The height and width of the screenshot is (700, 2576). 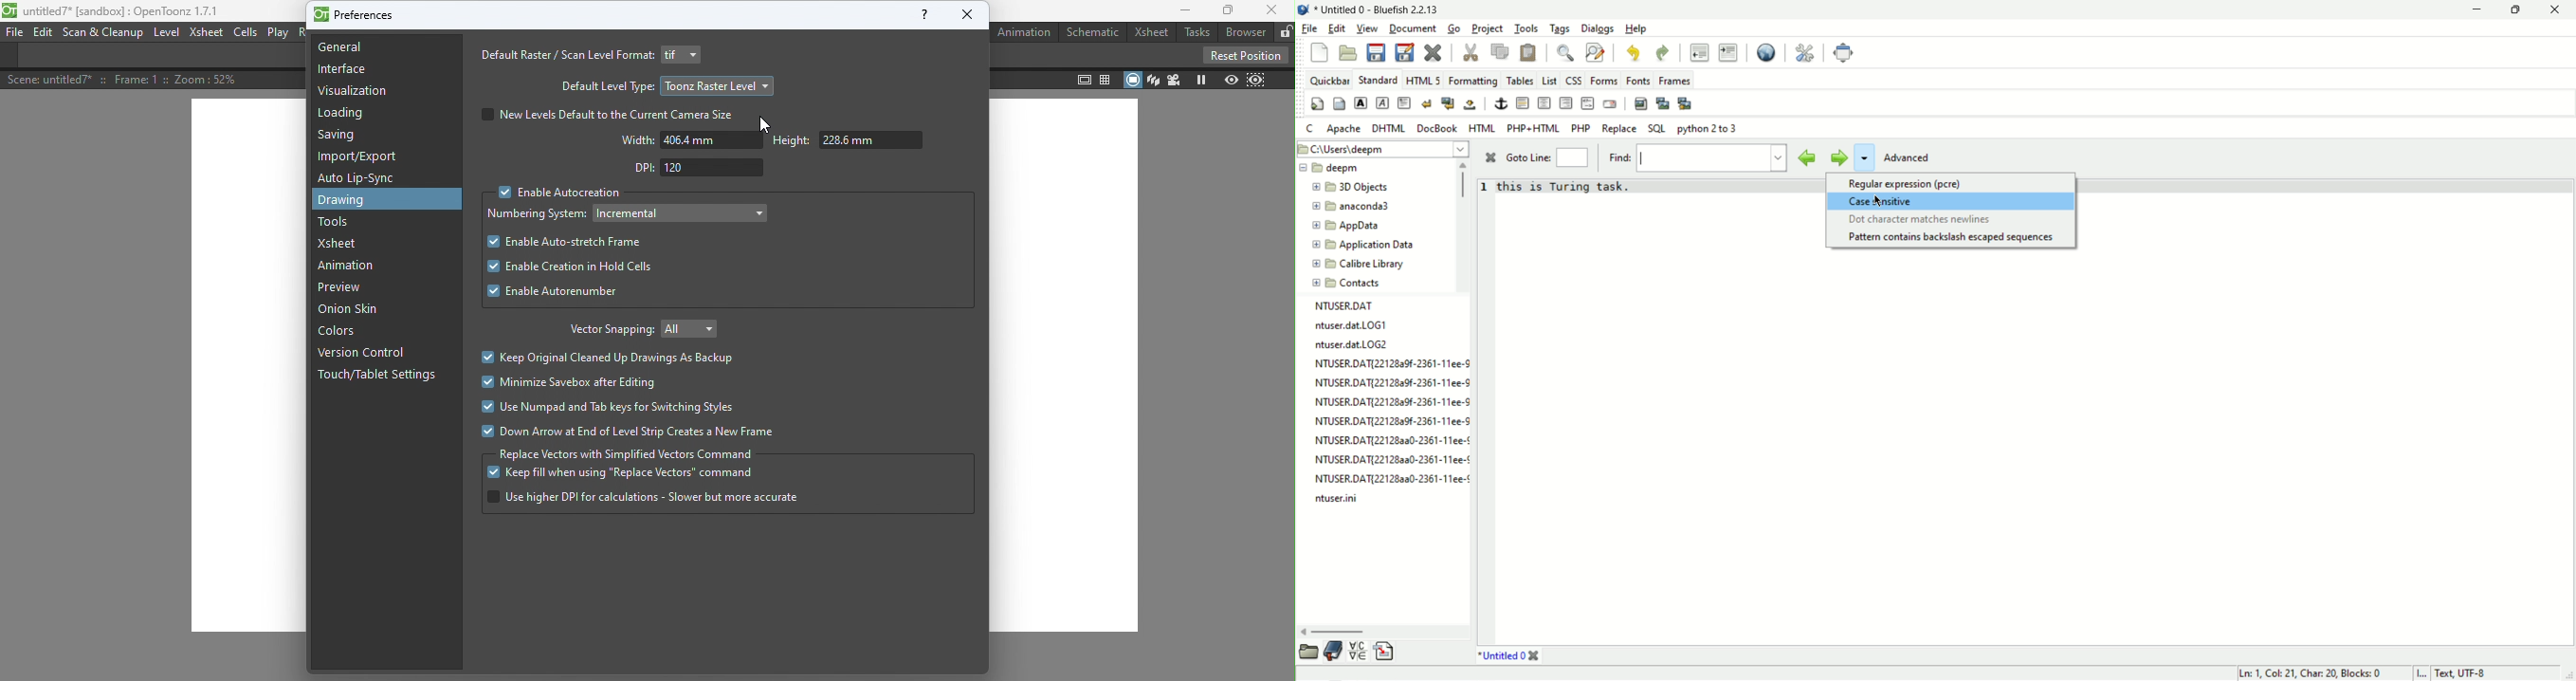 I want to click on break, so click(x=1427, y=103).